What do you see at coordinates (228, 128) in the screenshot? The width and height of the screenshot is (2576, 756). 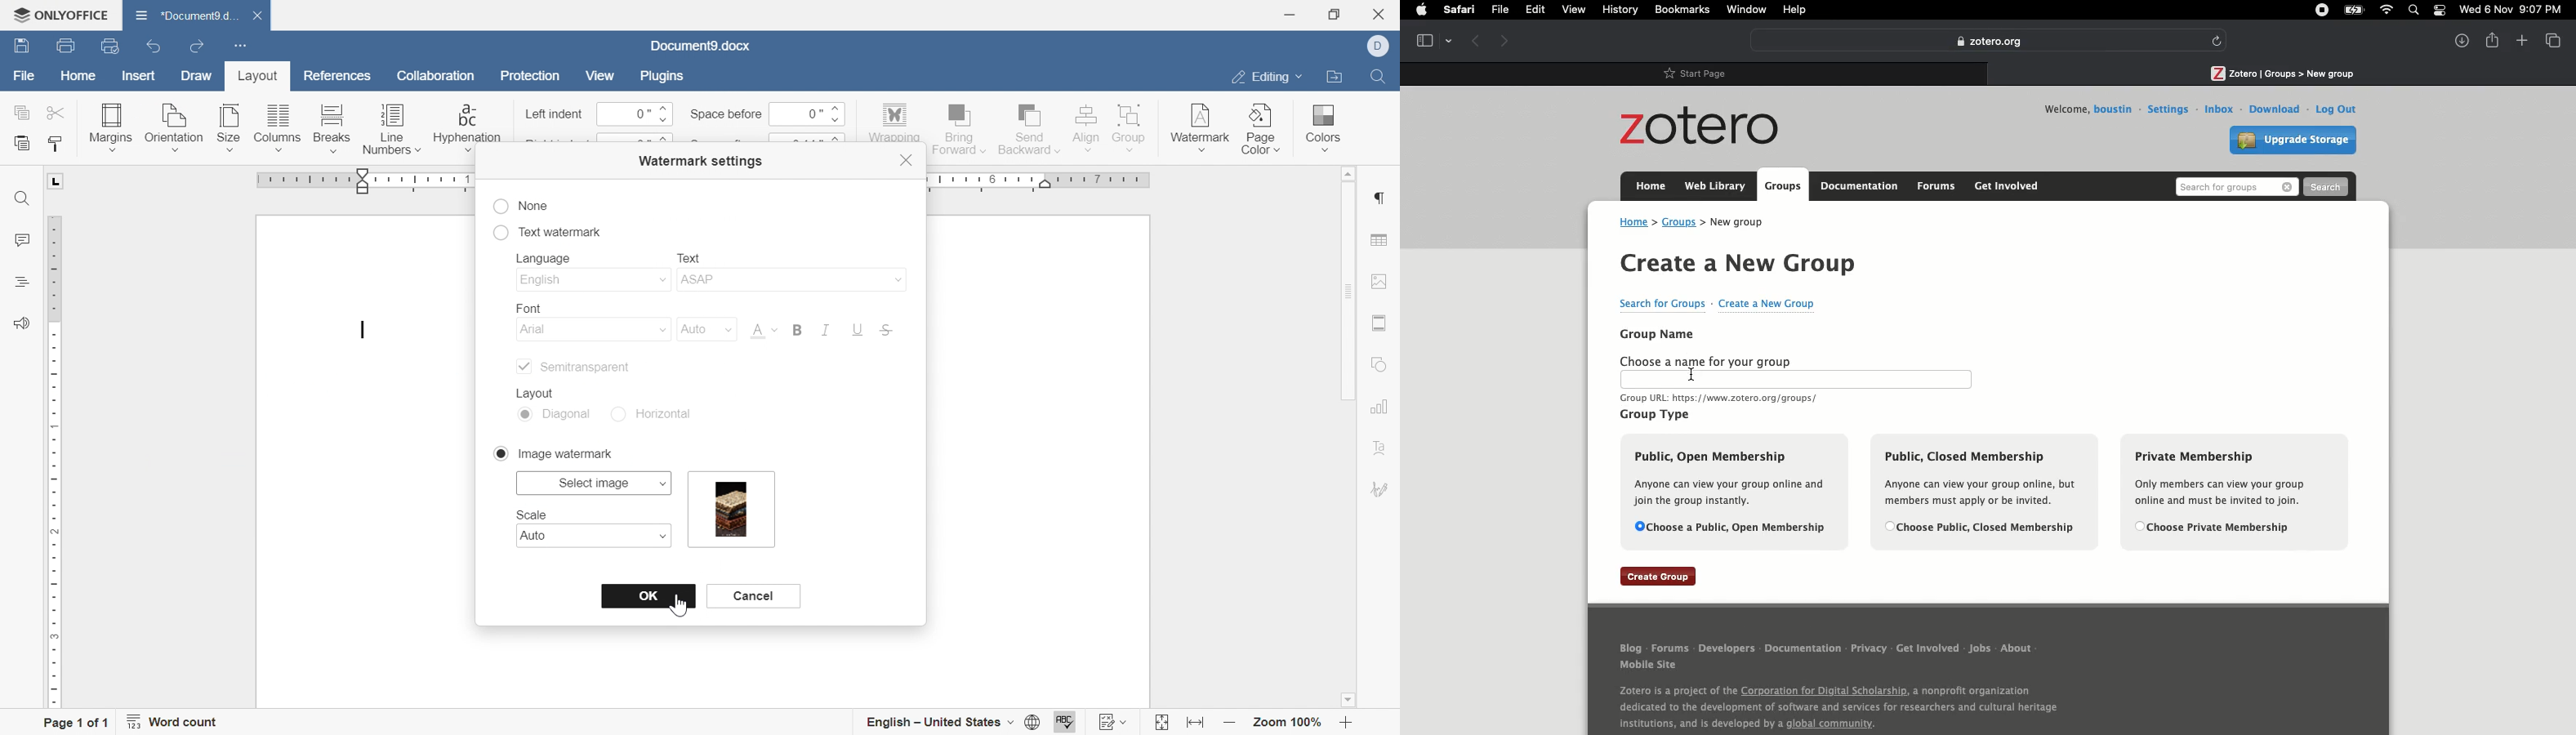 I see `size` at bounding box center [228, 128].